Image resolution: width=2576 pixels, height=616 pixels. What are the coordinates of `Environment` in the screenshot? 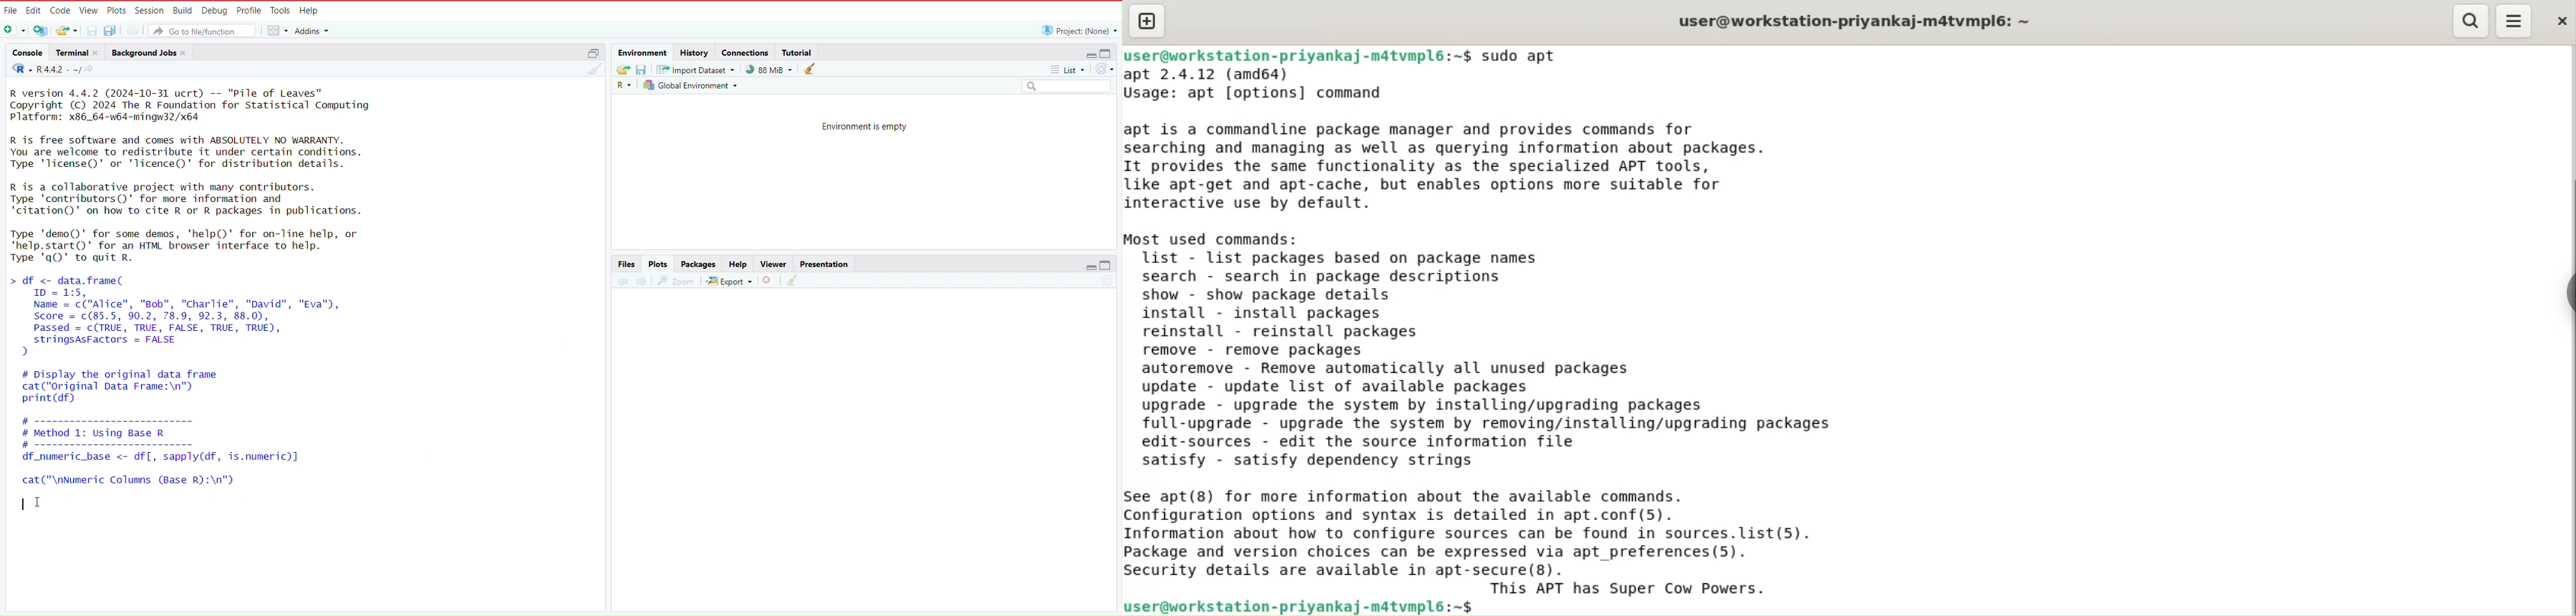 It's located at (644, 51).